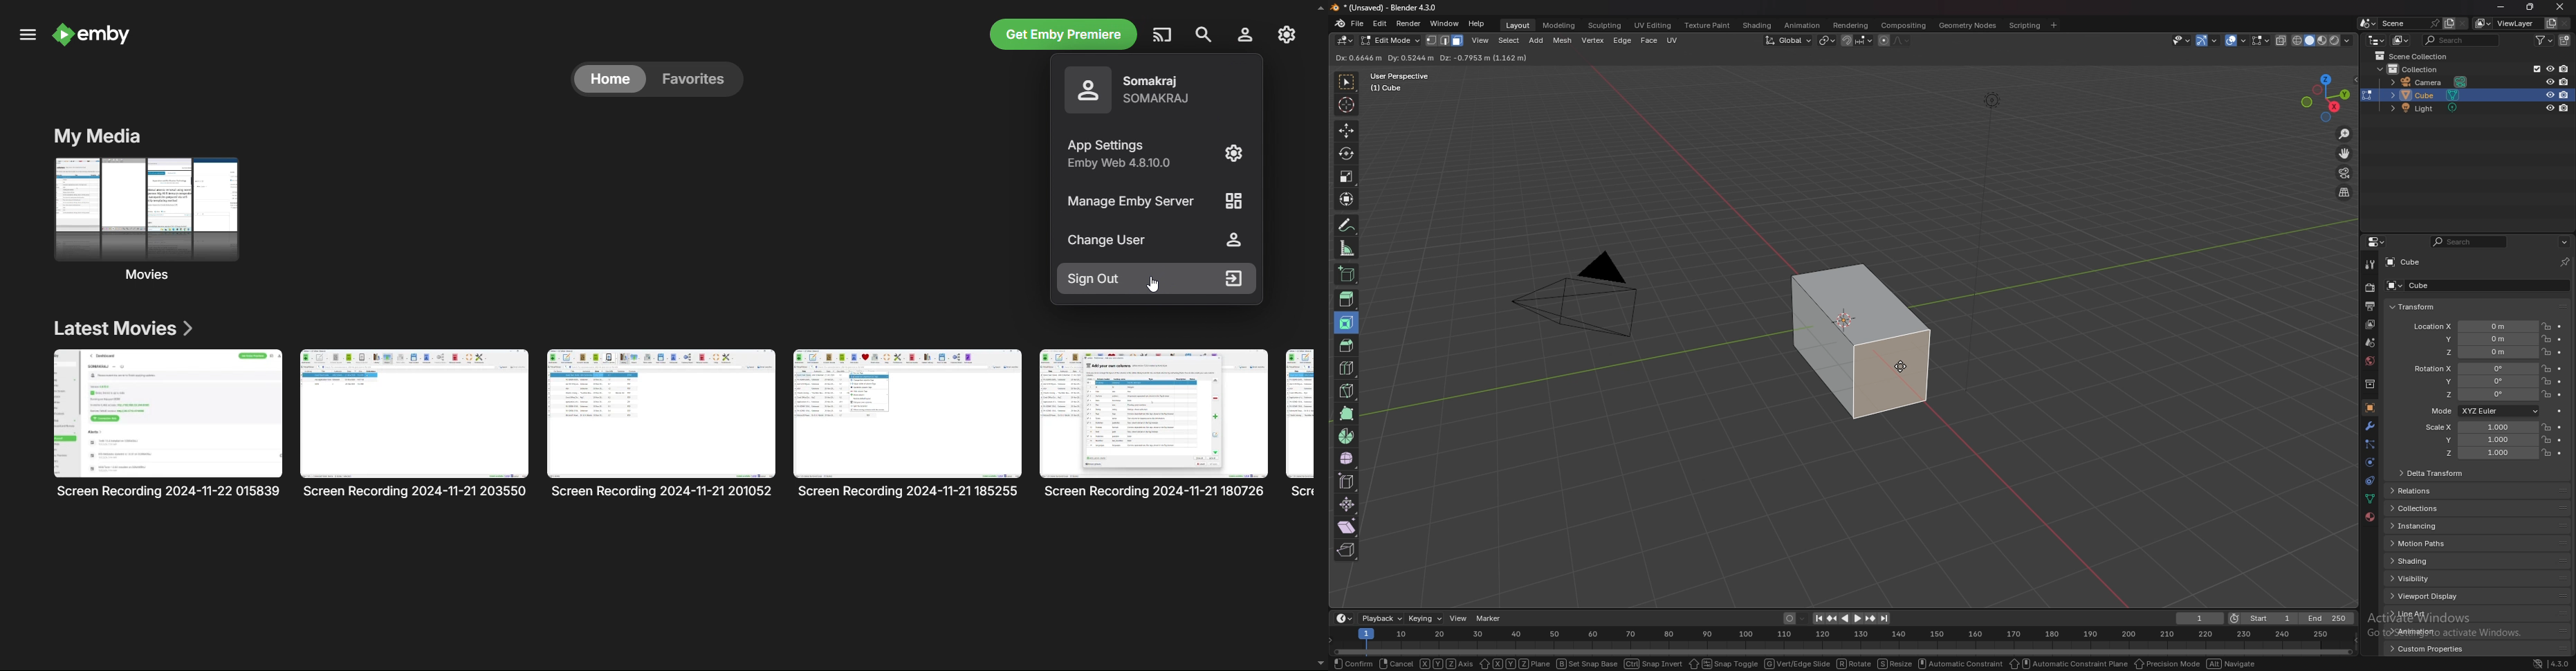  I want to click on plane, so click(1514, 663).